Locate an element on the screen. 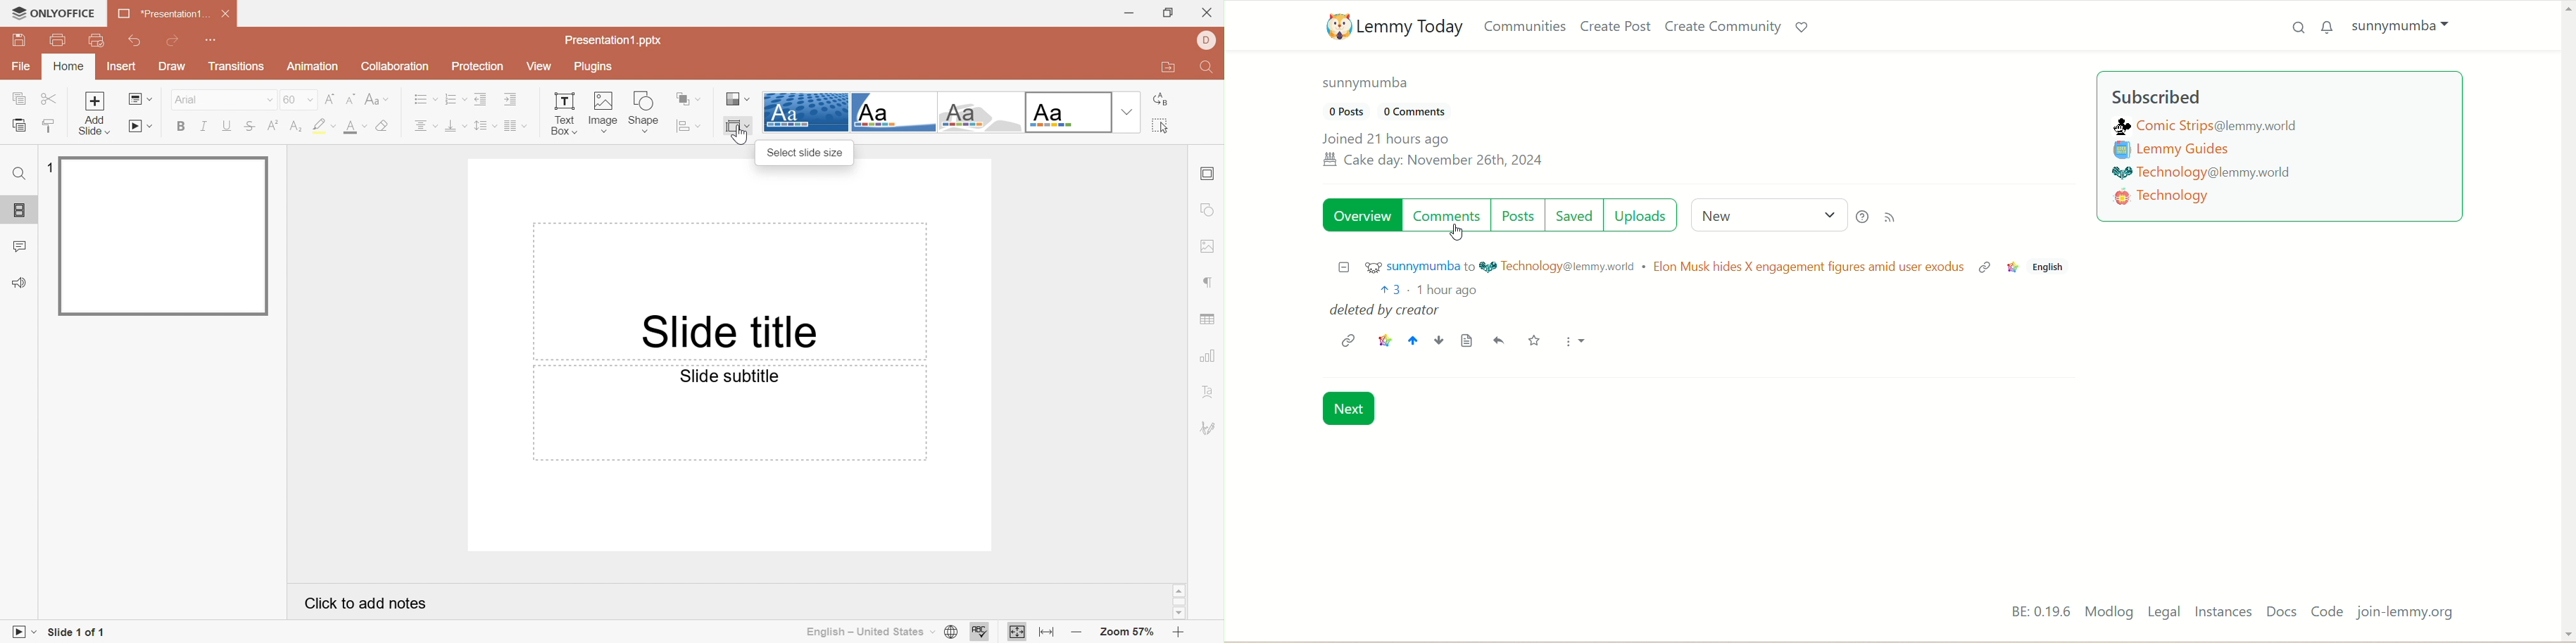 This screenshot has height=644, width=2576. Paragraph settings is located at coordinates (1211, 283).